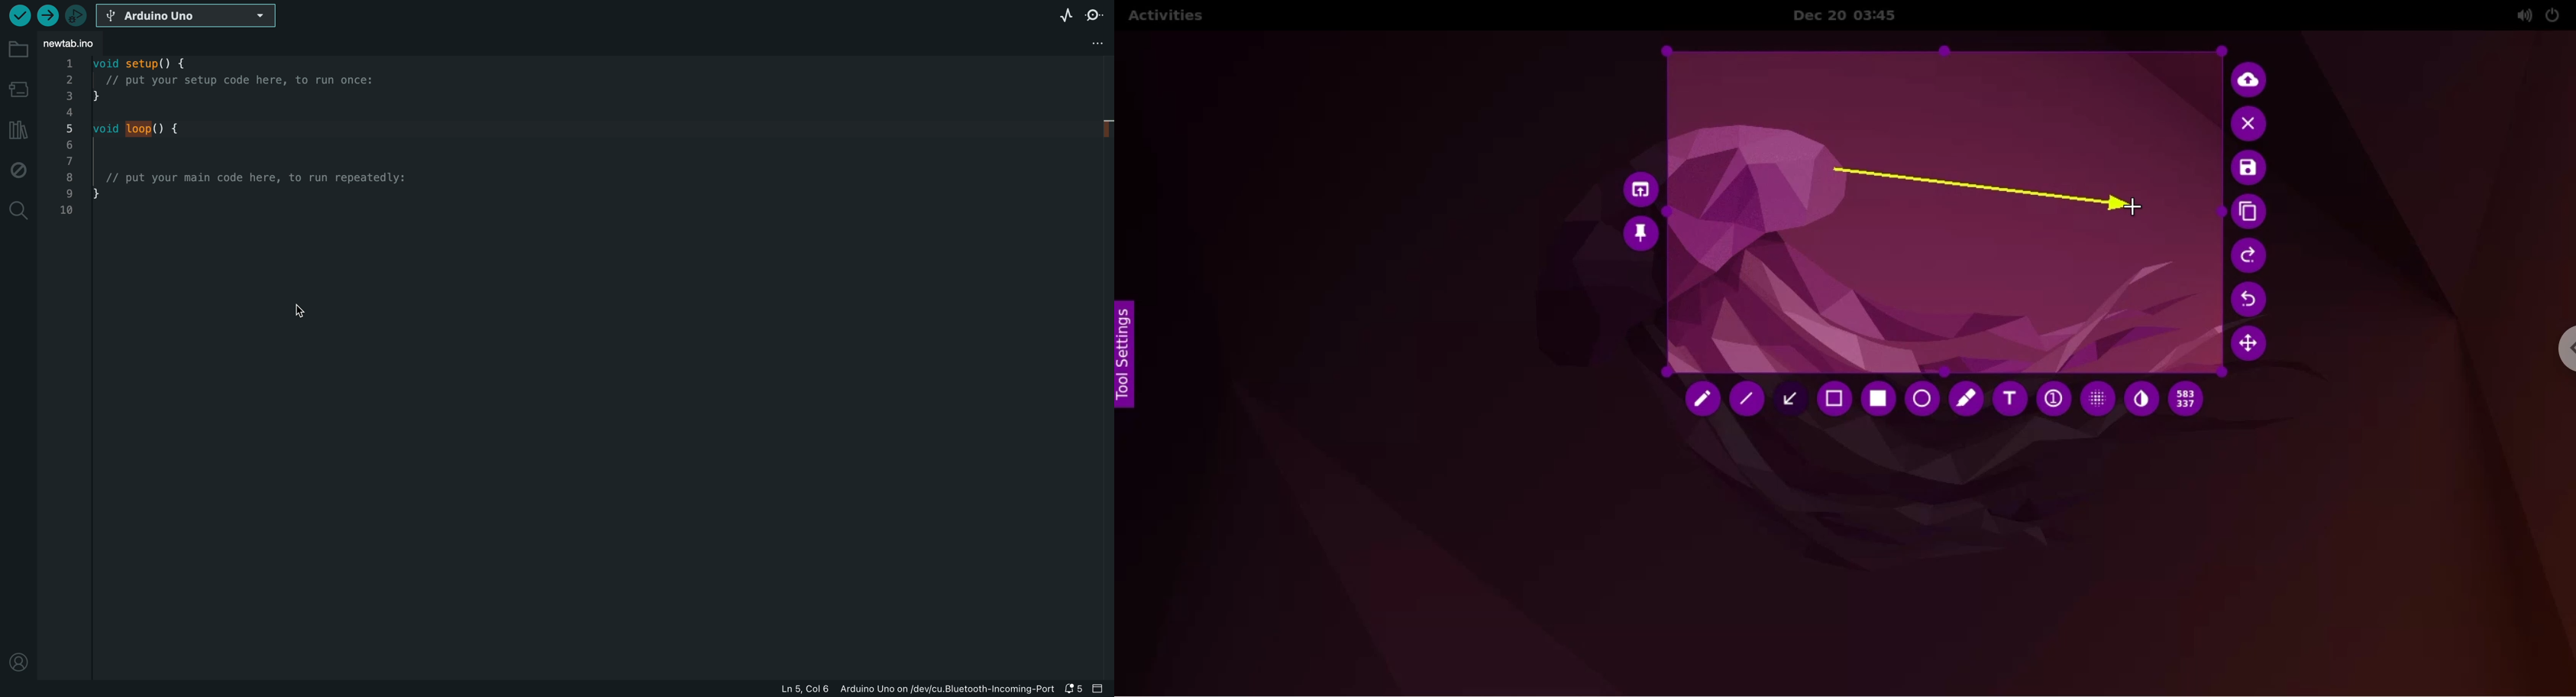 The height and width of the screenshot is (700, 2576). I want to click on file tab, so click(79, 44).